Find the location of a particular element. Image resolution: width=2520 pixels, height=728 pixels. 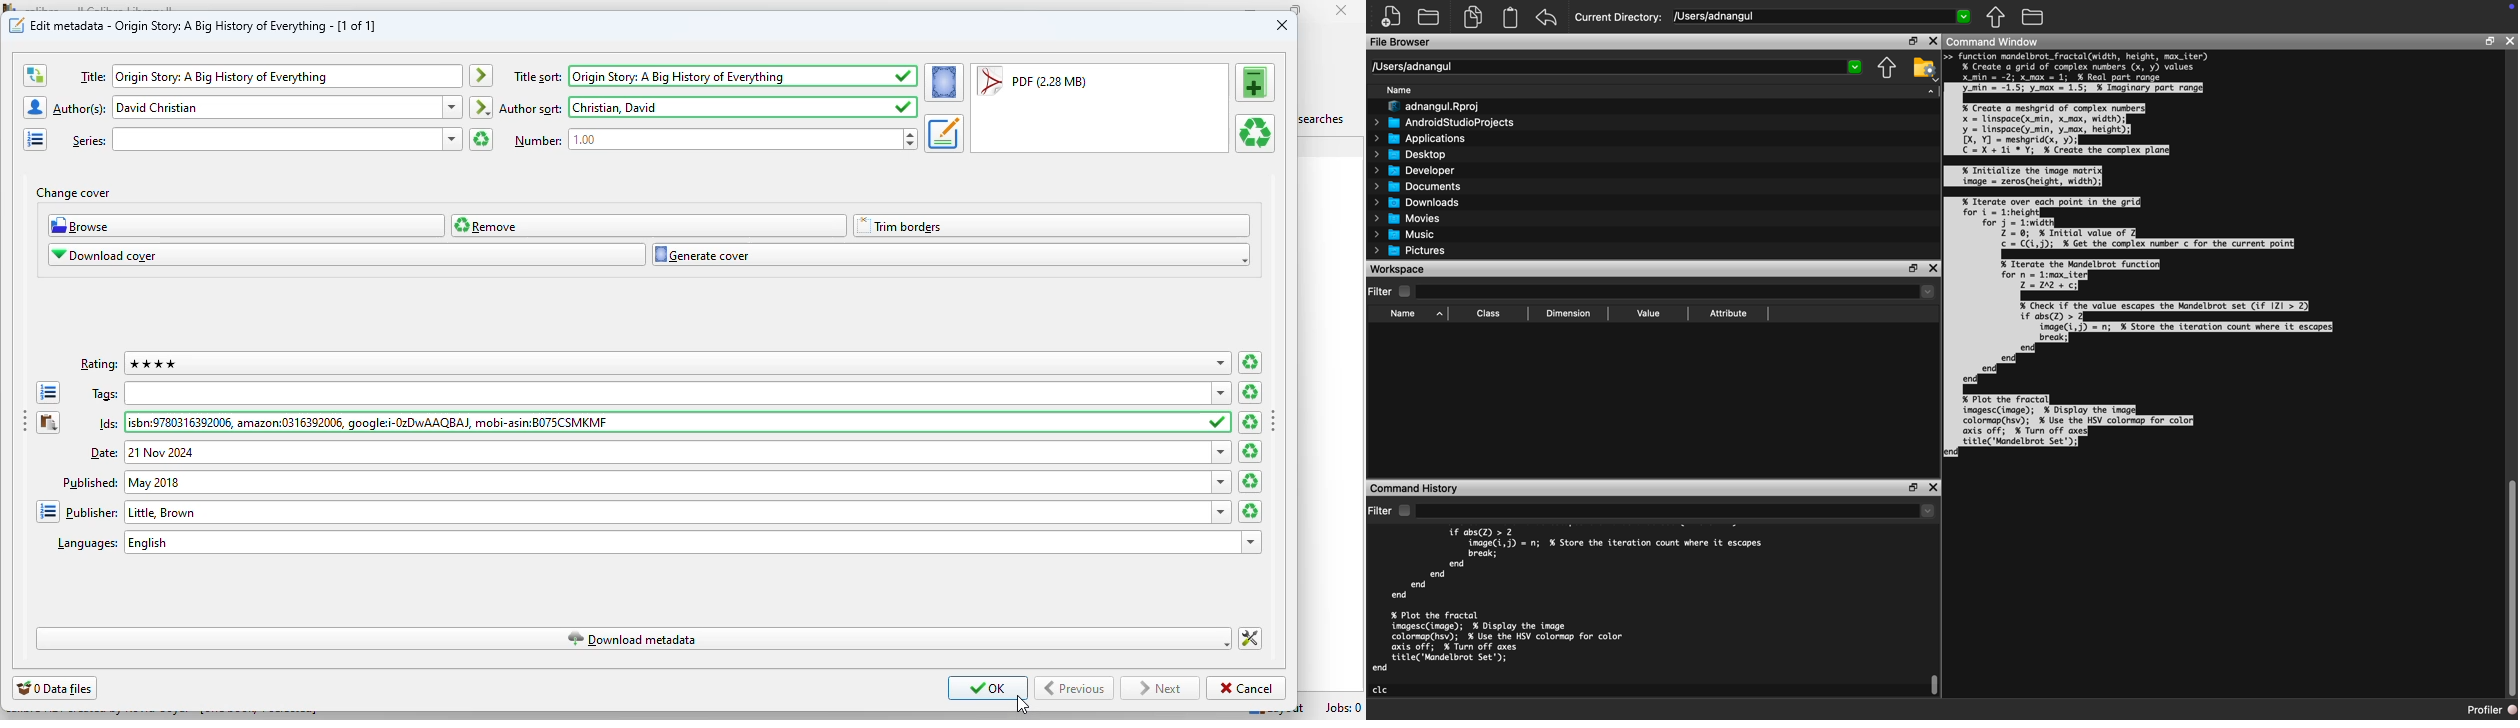

dropdown is located at coordinates (1224, 482).